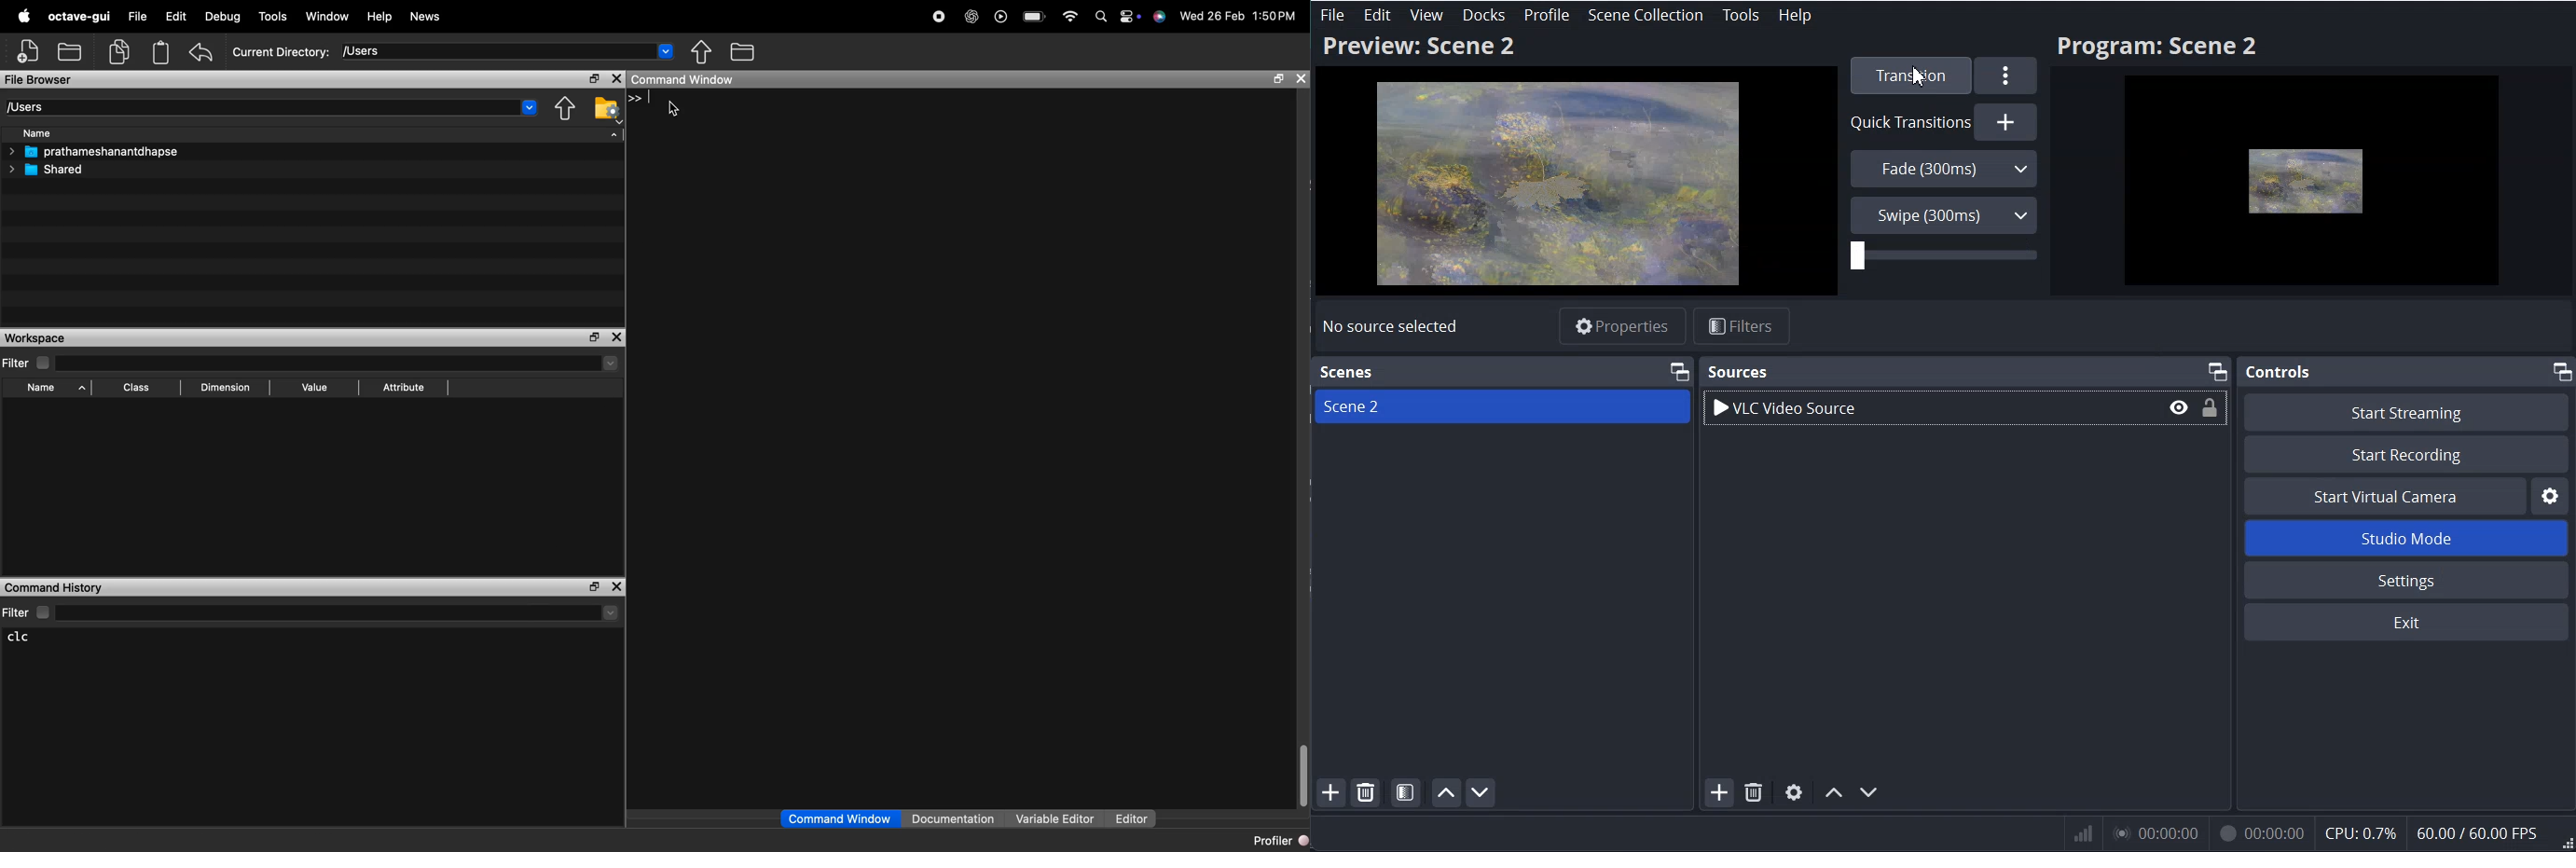 The image size is (2576, 868). I want to click on Preview Scene 2, so click(1575, 163).